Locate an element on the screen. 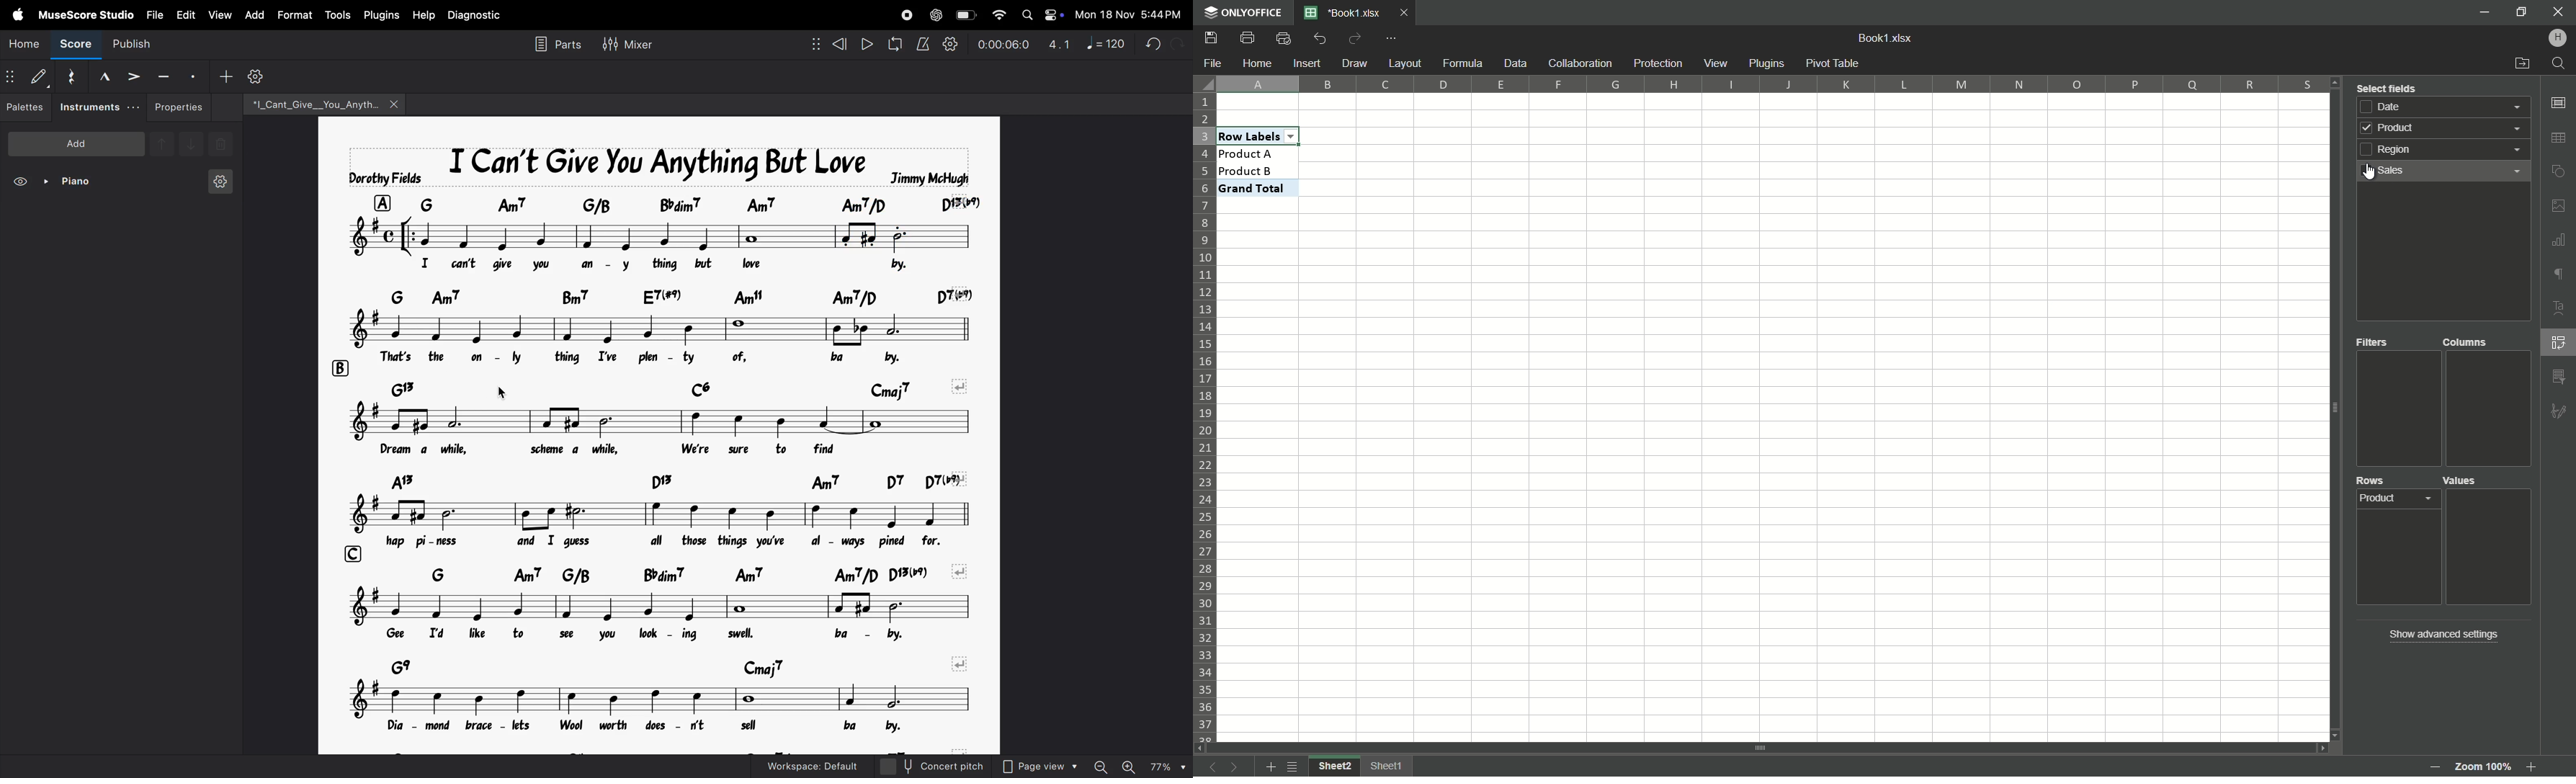  Formula is located at coordinates (1462, 63).